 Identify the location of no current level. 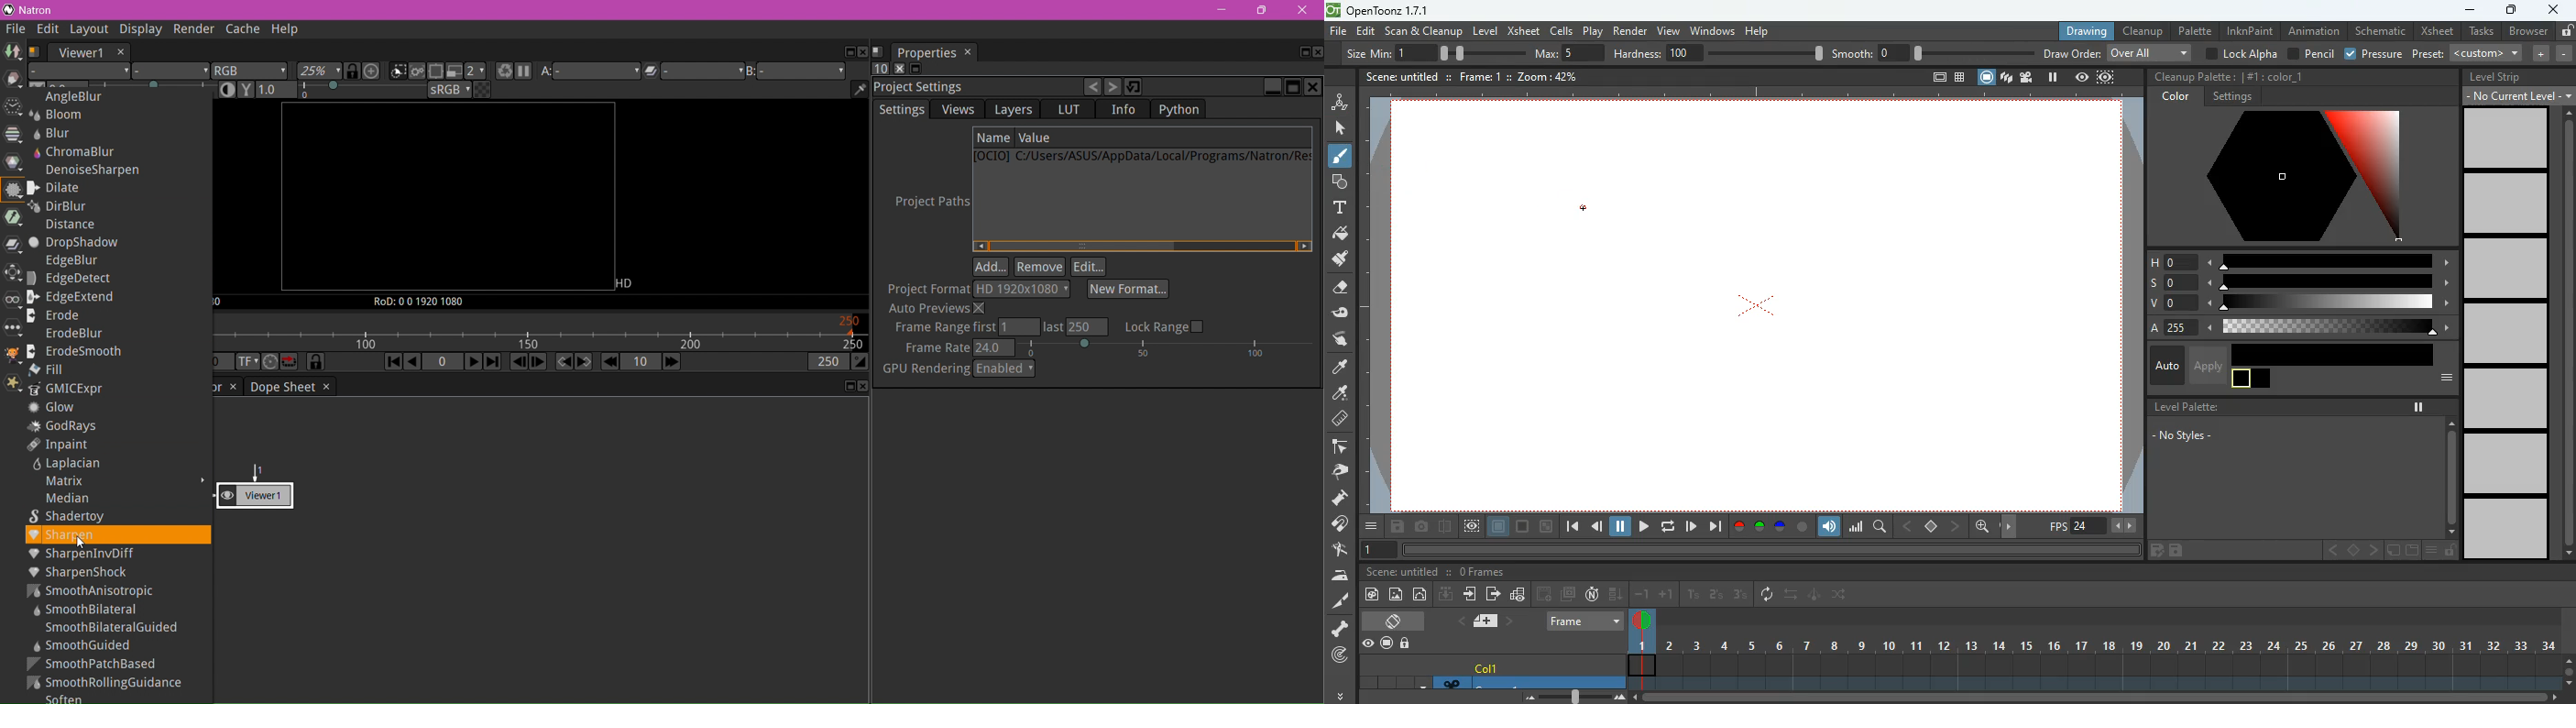
(2519, 95).